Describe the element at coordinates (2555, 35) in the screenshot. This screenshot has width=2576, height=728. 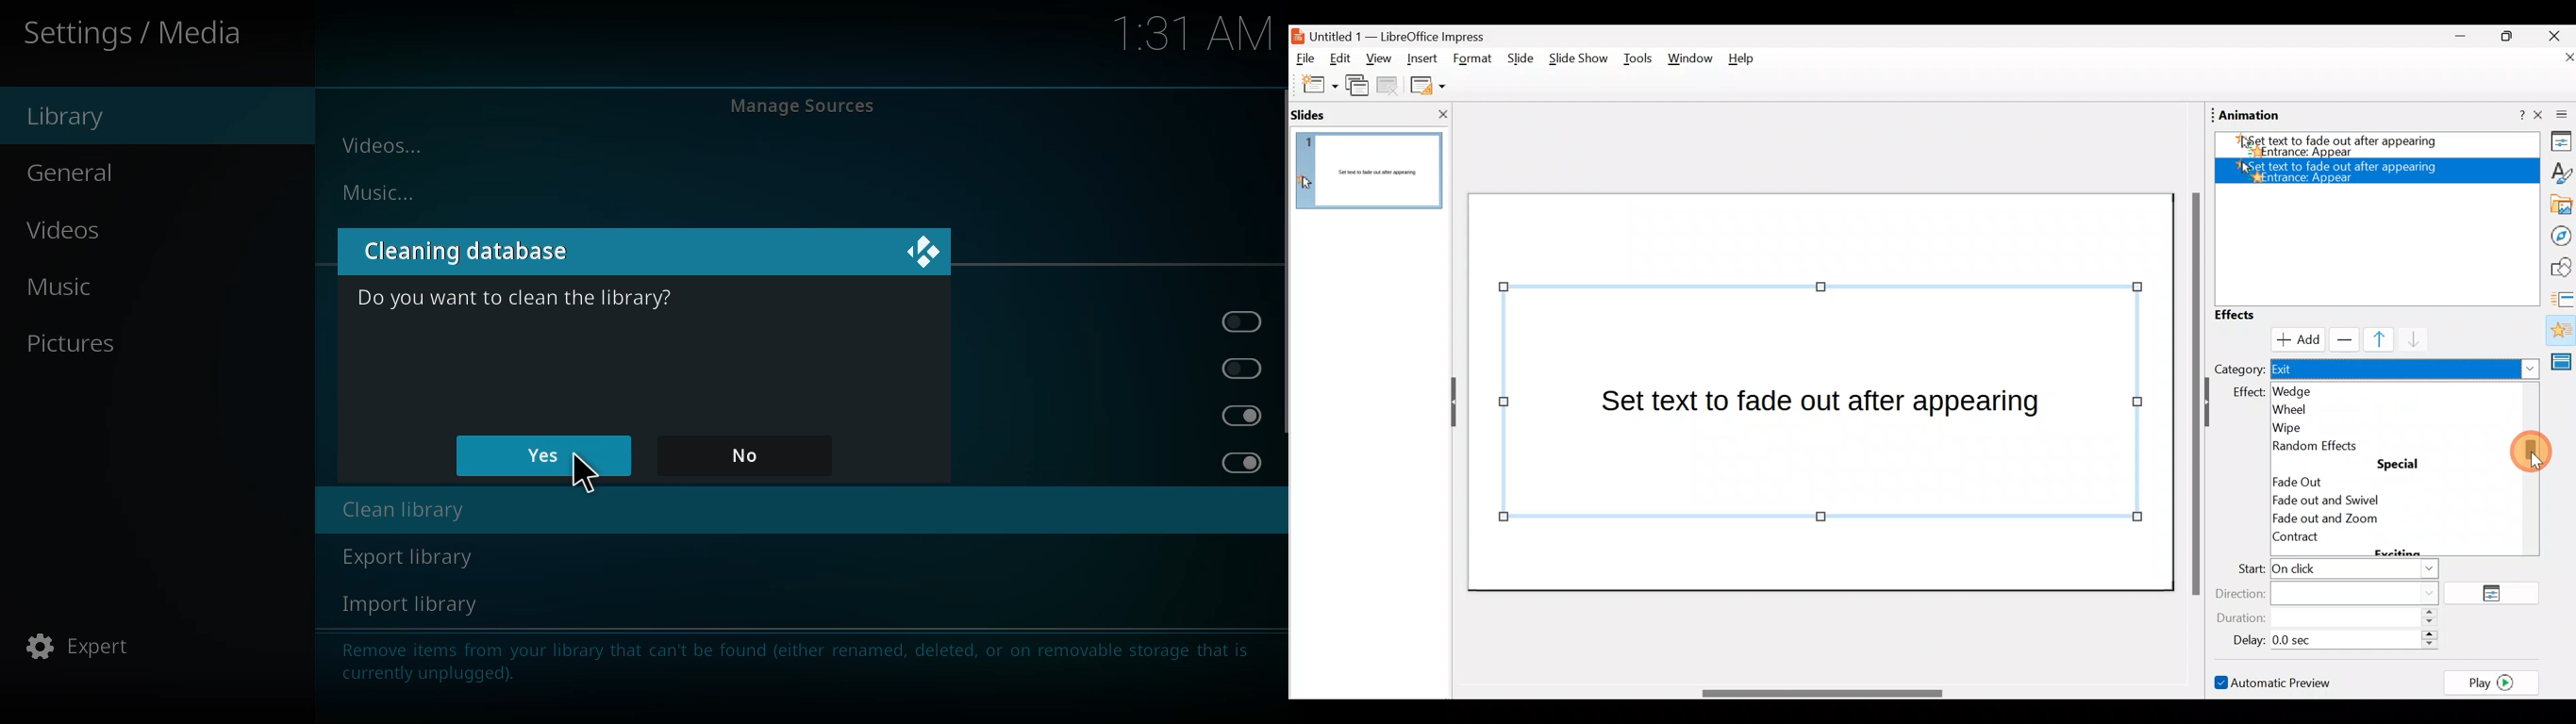
I see `Close` at that location.